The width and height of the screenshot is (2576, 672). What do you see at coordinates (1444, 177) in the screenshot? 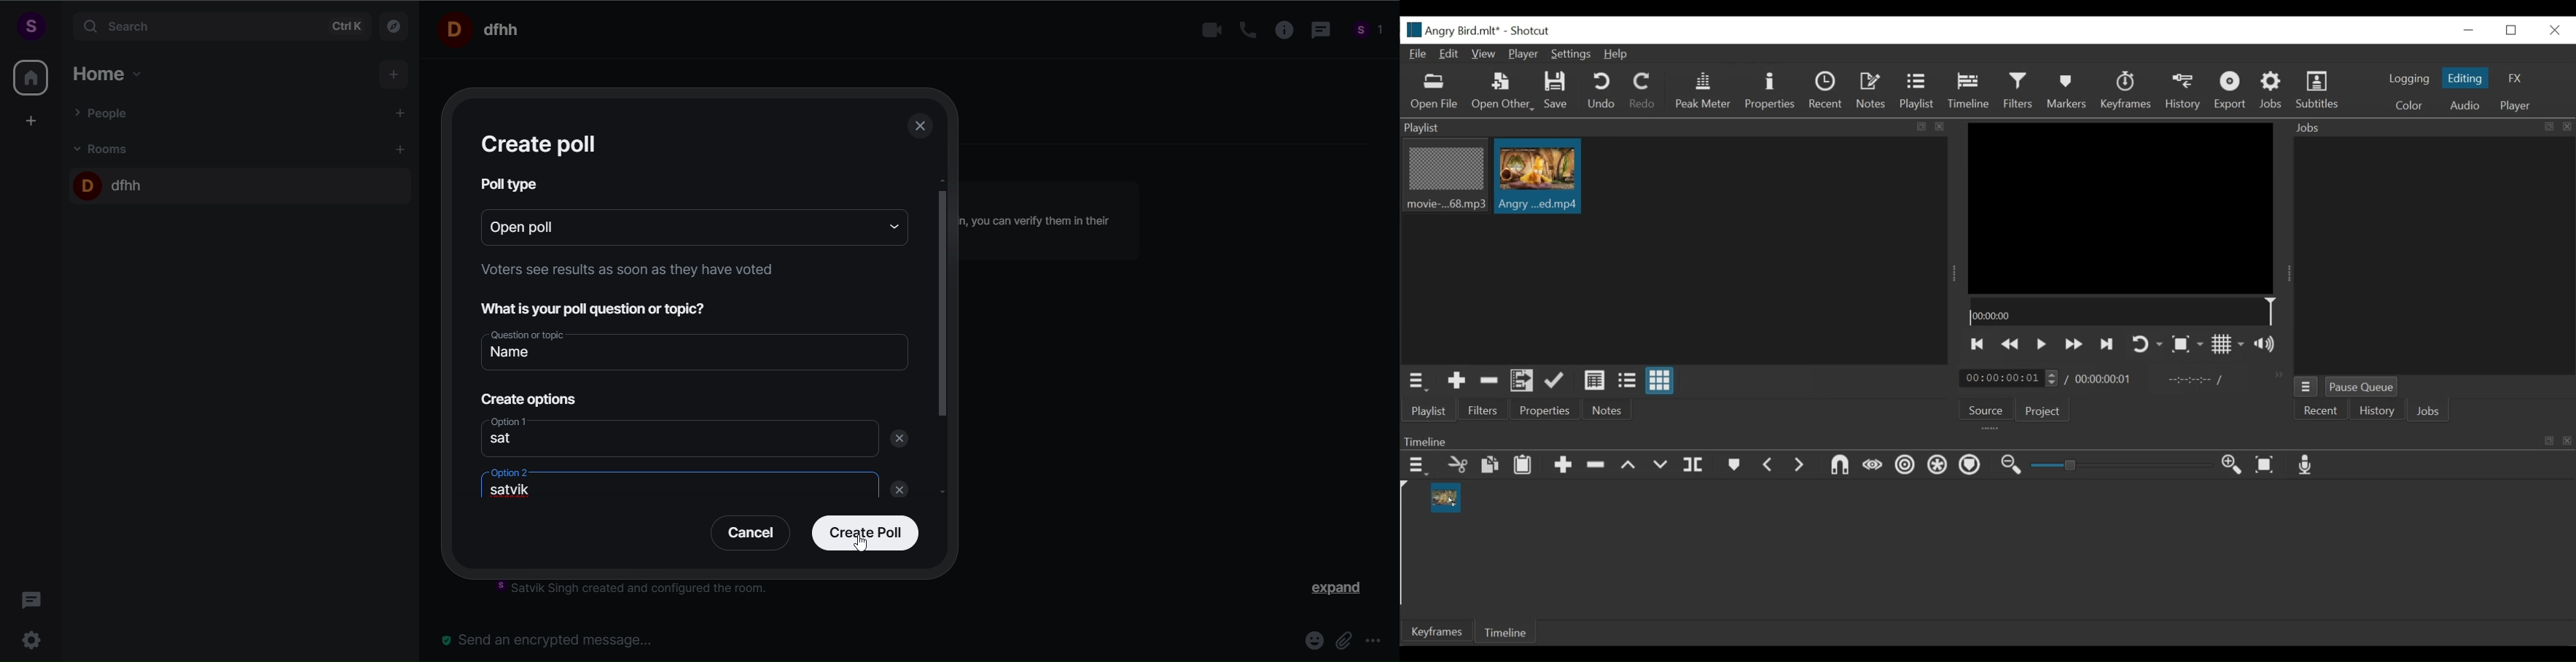
I see `Clip` at bounding box center [1444, 177].